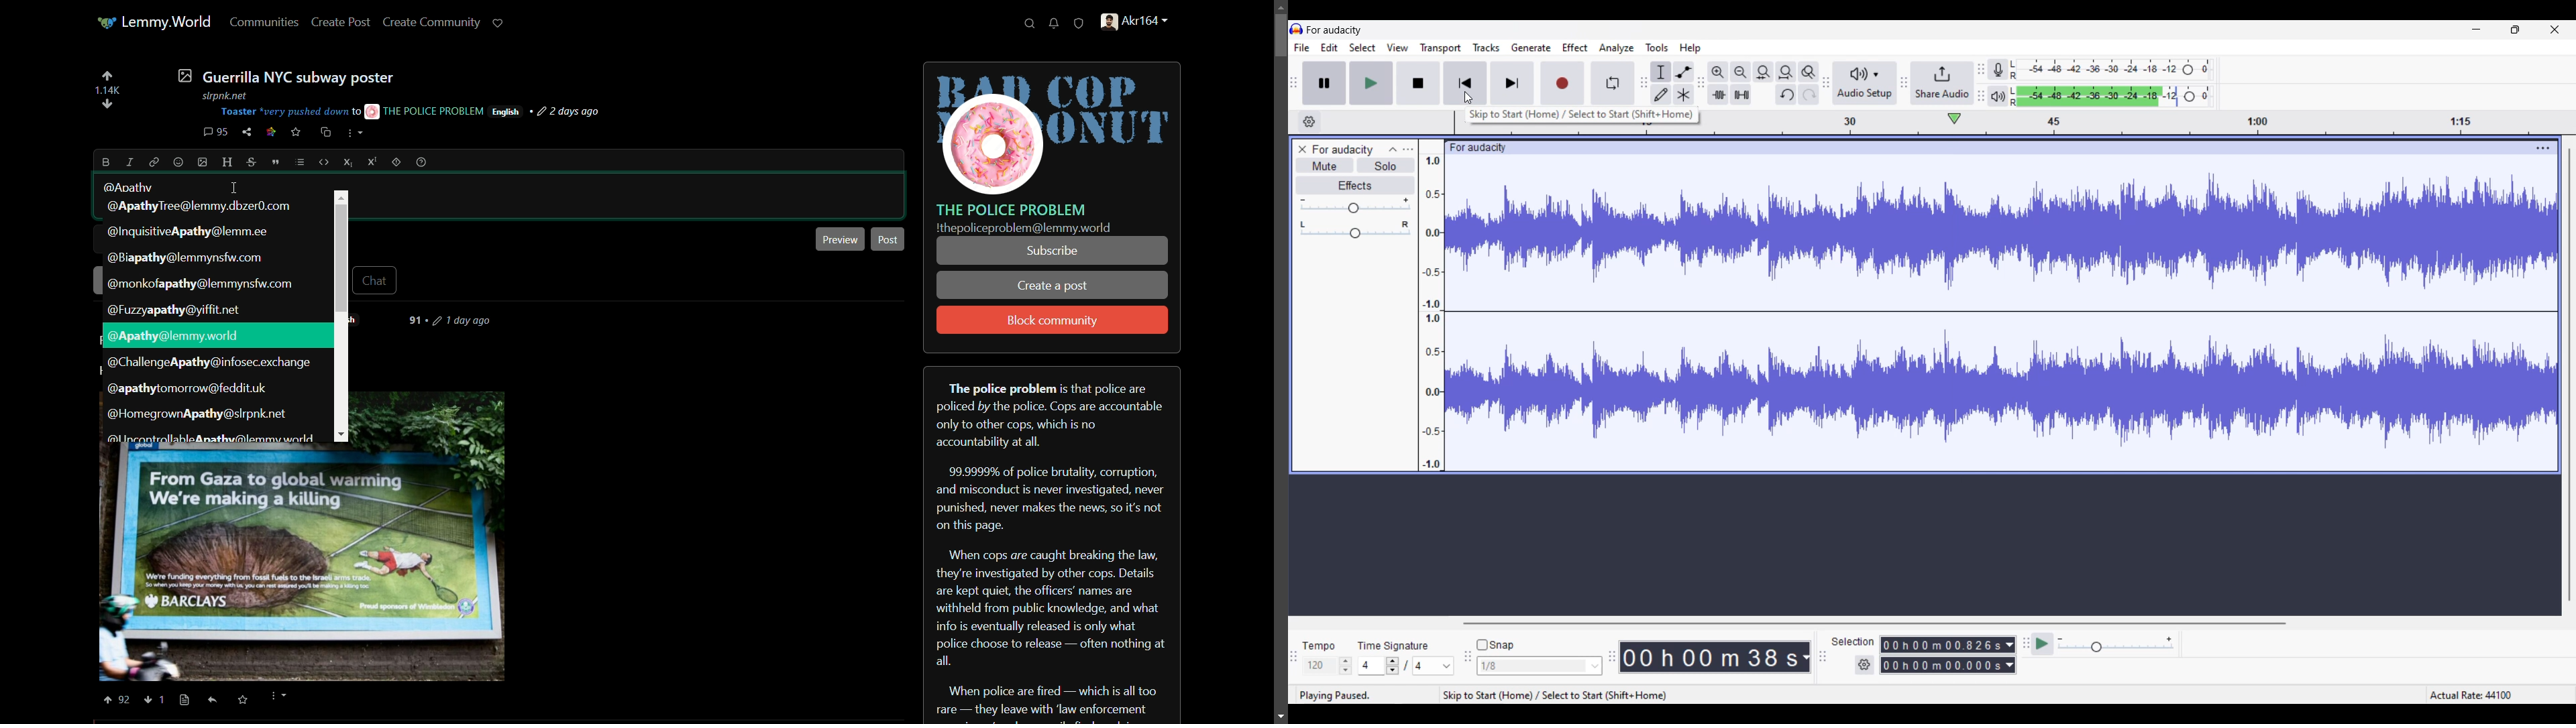  Describe the element at coordinates (2476, 29) in the screenshot. I see `Minimize` at that location.